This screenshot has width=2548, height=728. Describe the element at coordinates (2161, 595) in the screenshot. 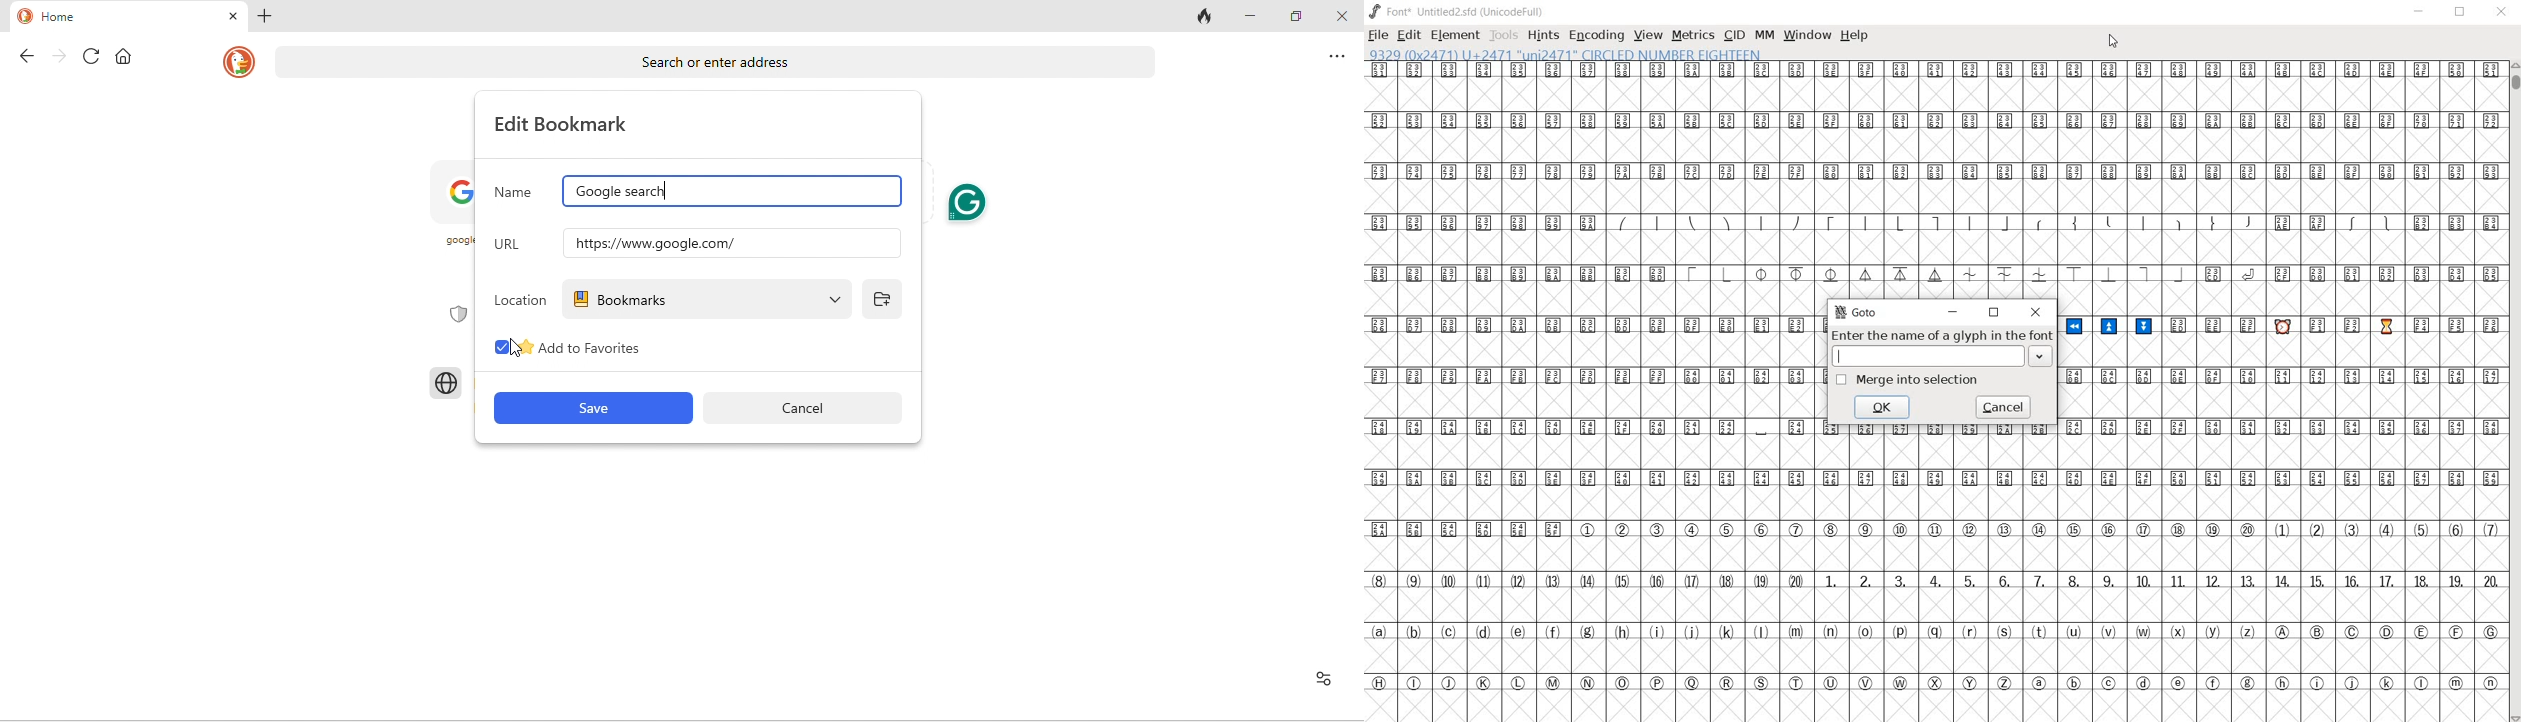

I see `glyph characters` at that location.